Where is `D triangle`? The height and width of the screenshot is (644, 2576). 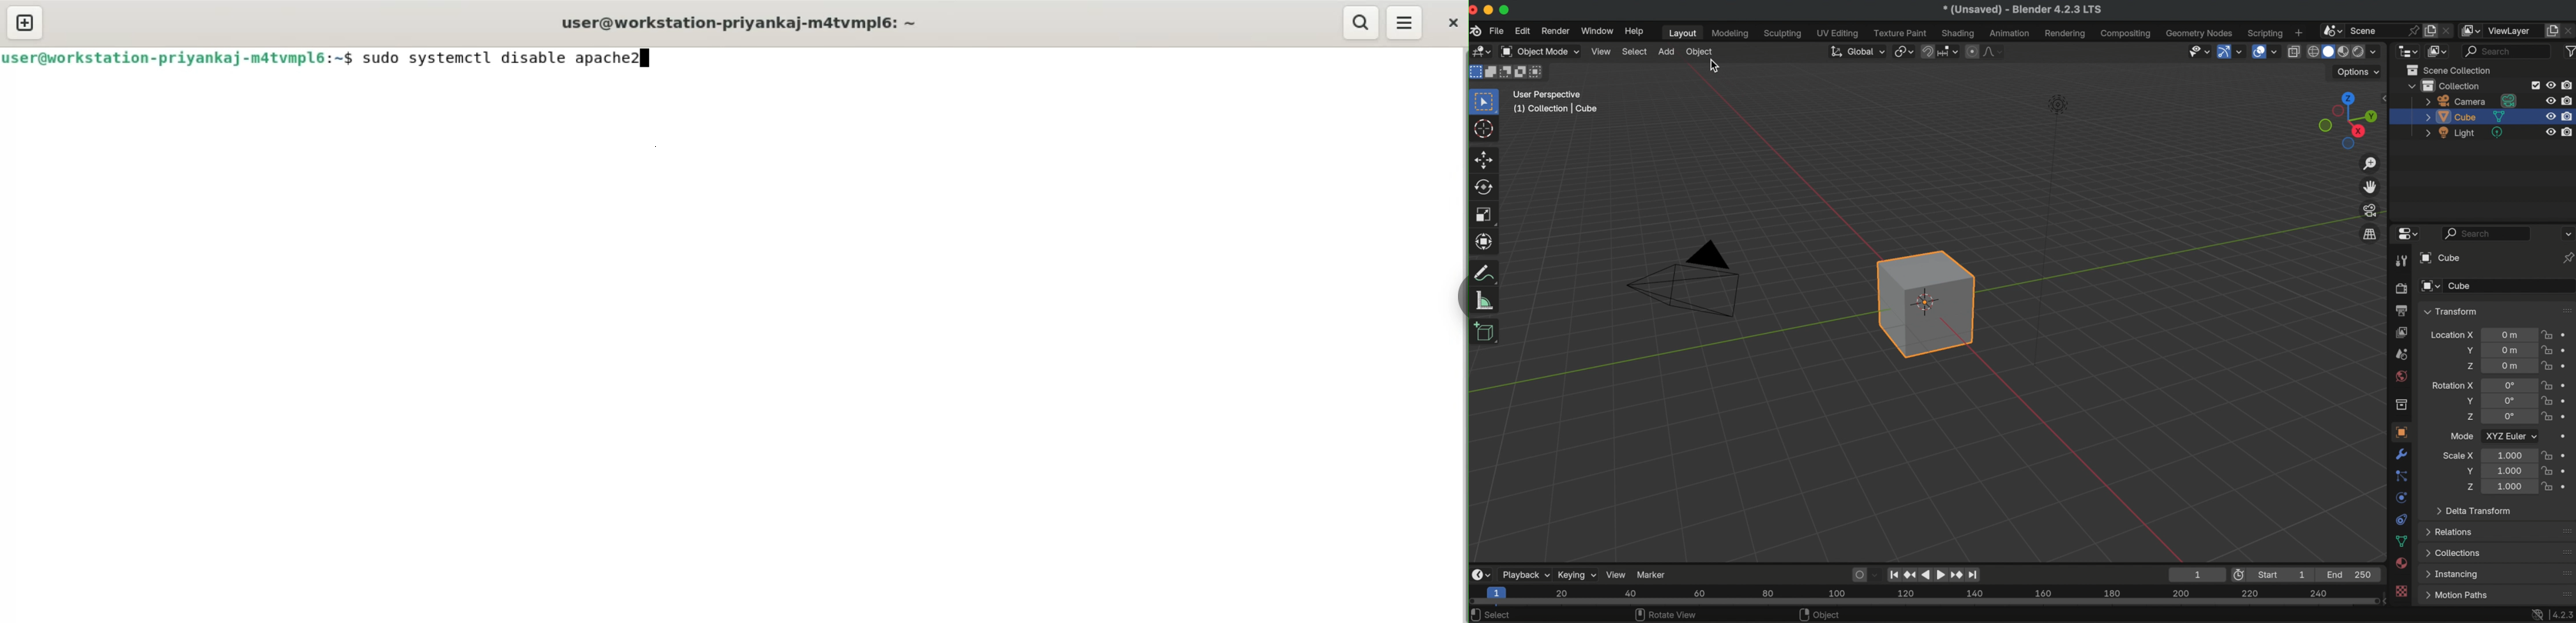
D triangle is located at coordinates (1684, 277).